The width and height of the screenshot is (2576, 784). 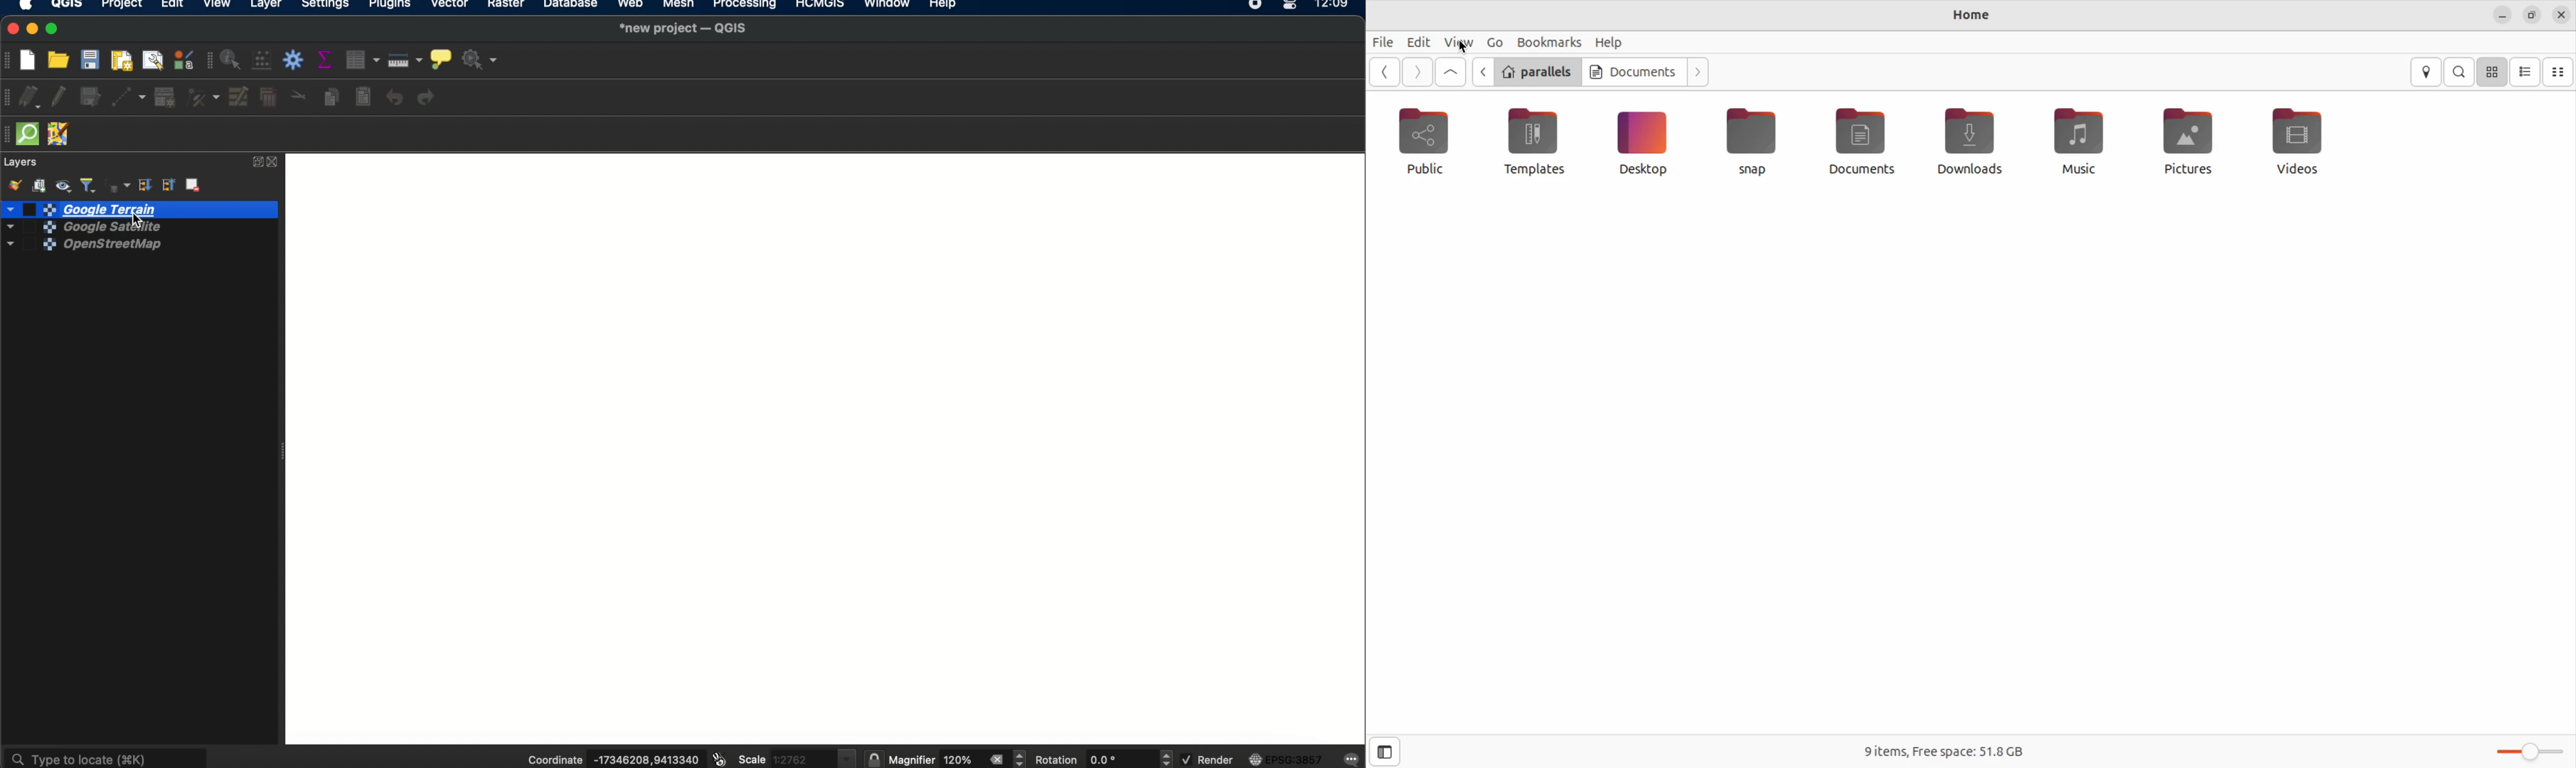 What do you see at coordinates (298, 96) in the screenshot?
I see `cut features` at bounding box center [298, 96].